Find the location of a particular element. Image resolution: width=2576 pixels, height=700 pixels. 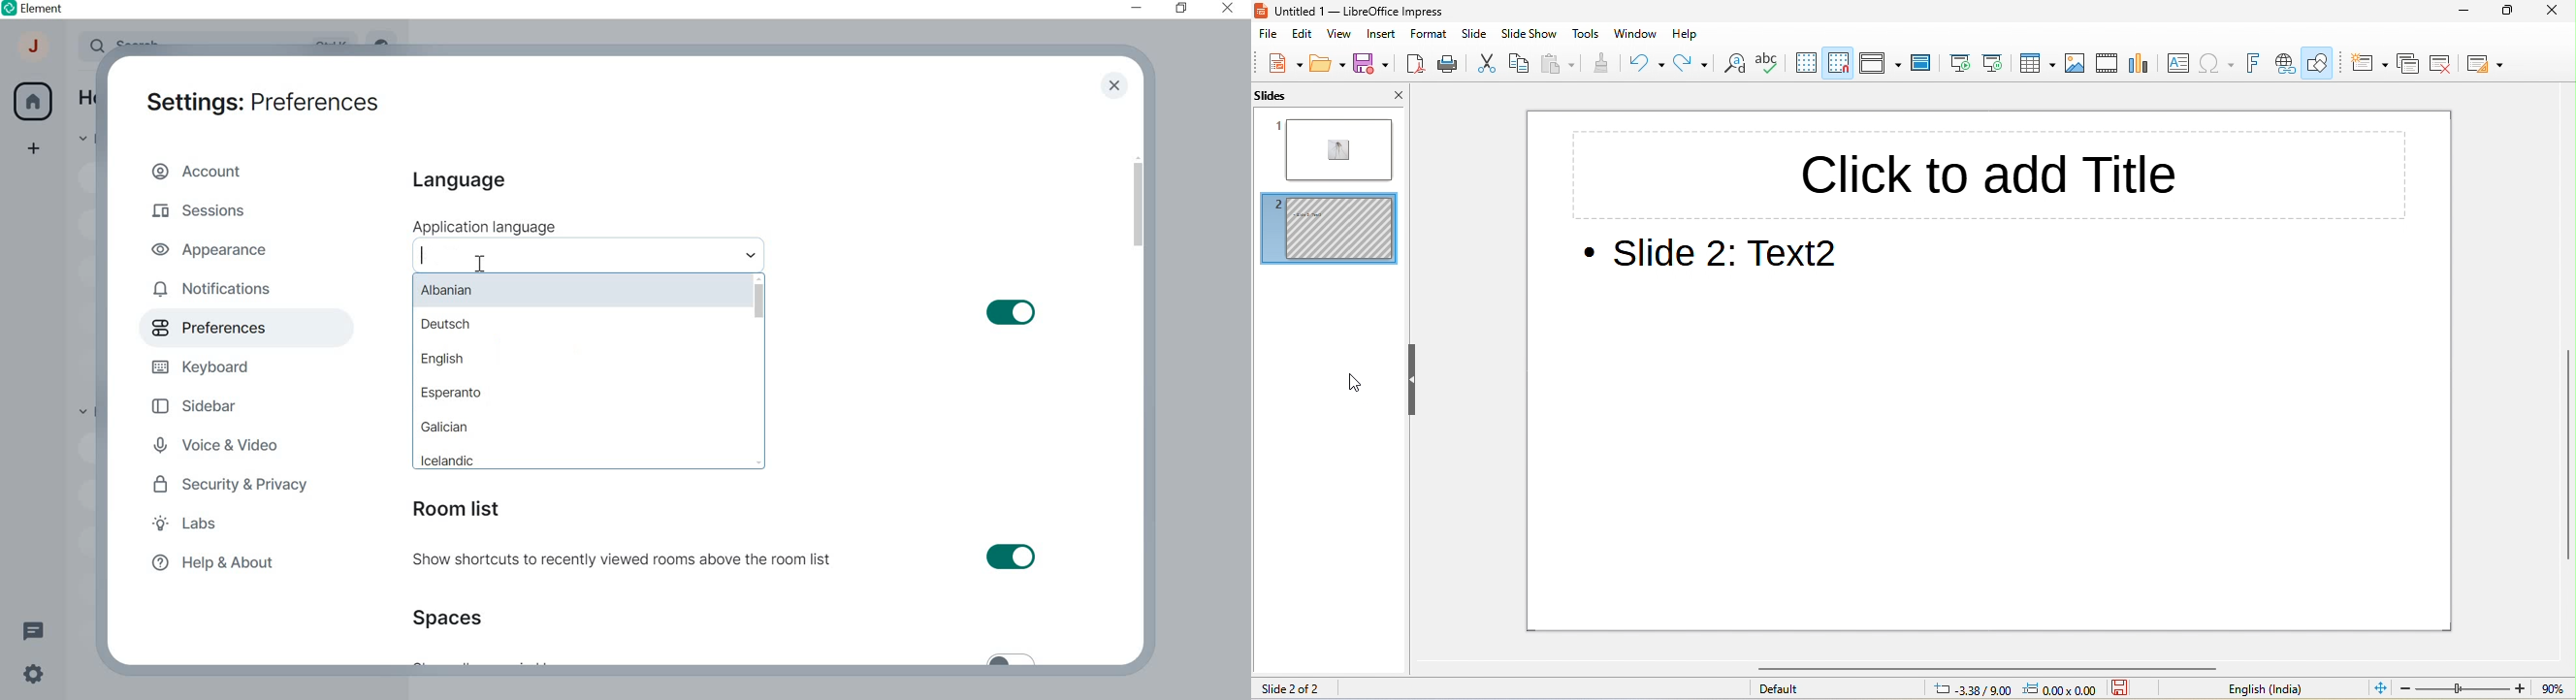

vertical scroll bar is located at coordinates (2565, 456).